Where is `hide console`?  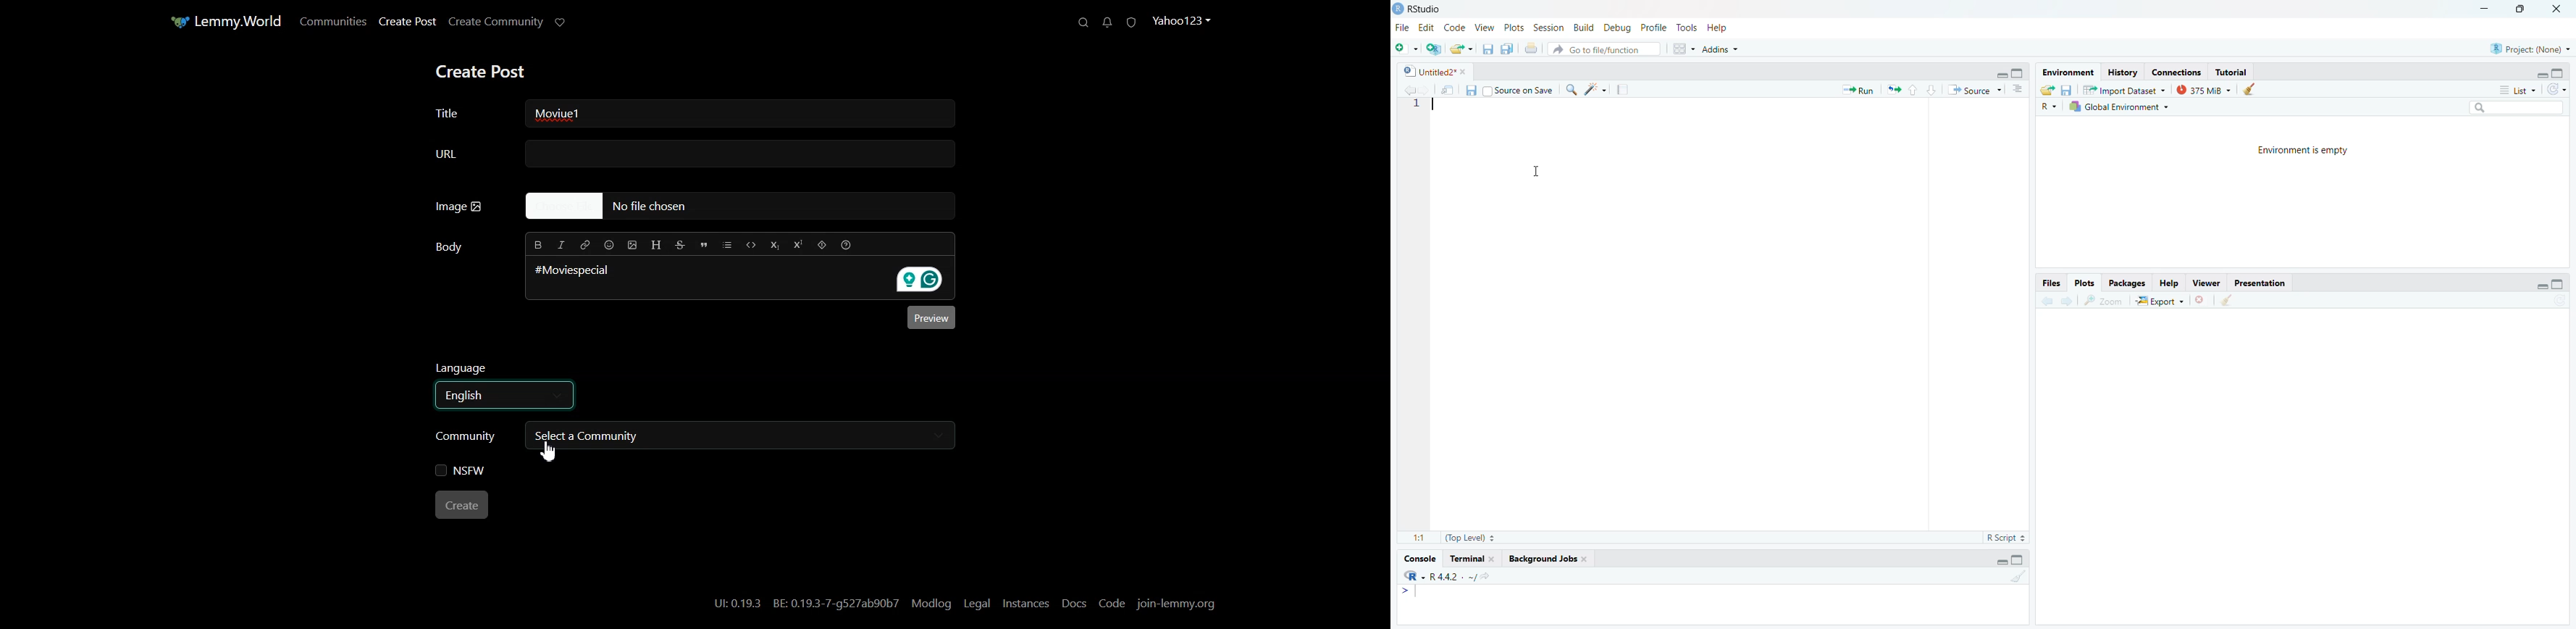
hide console is located at coordinates (2557, 285).